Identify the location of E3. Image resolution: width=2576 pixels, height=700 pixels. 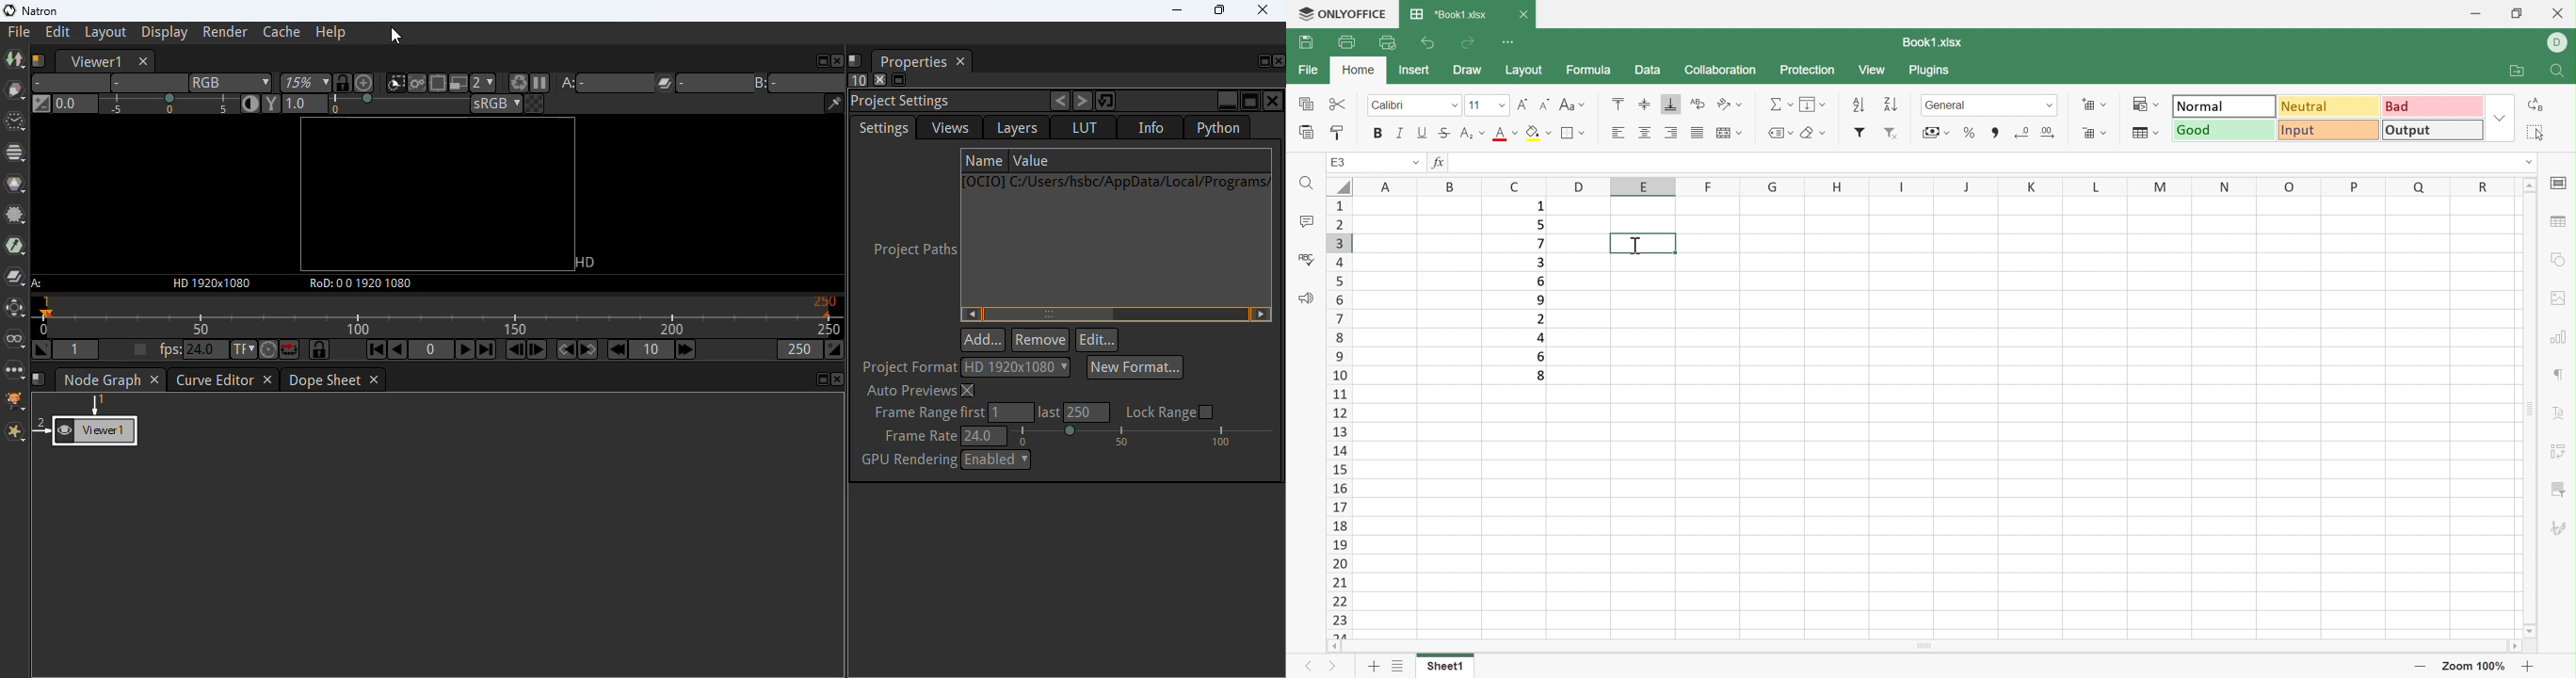
(1337, 163).